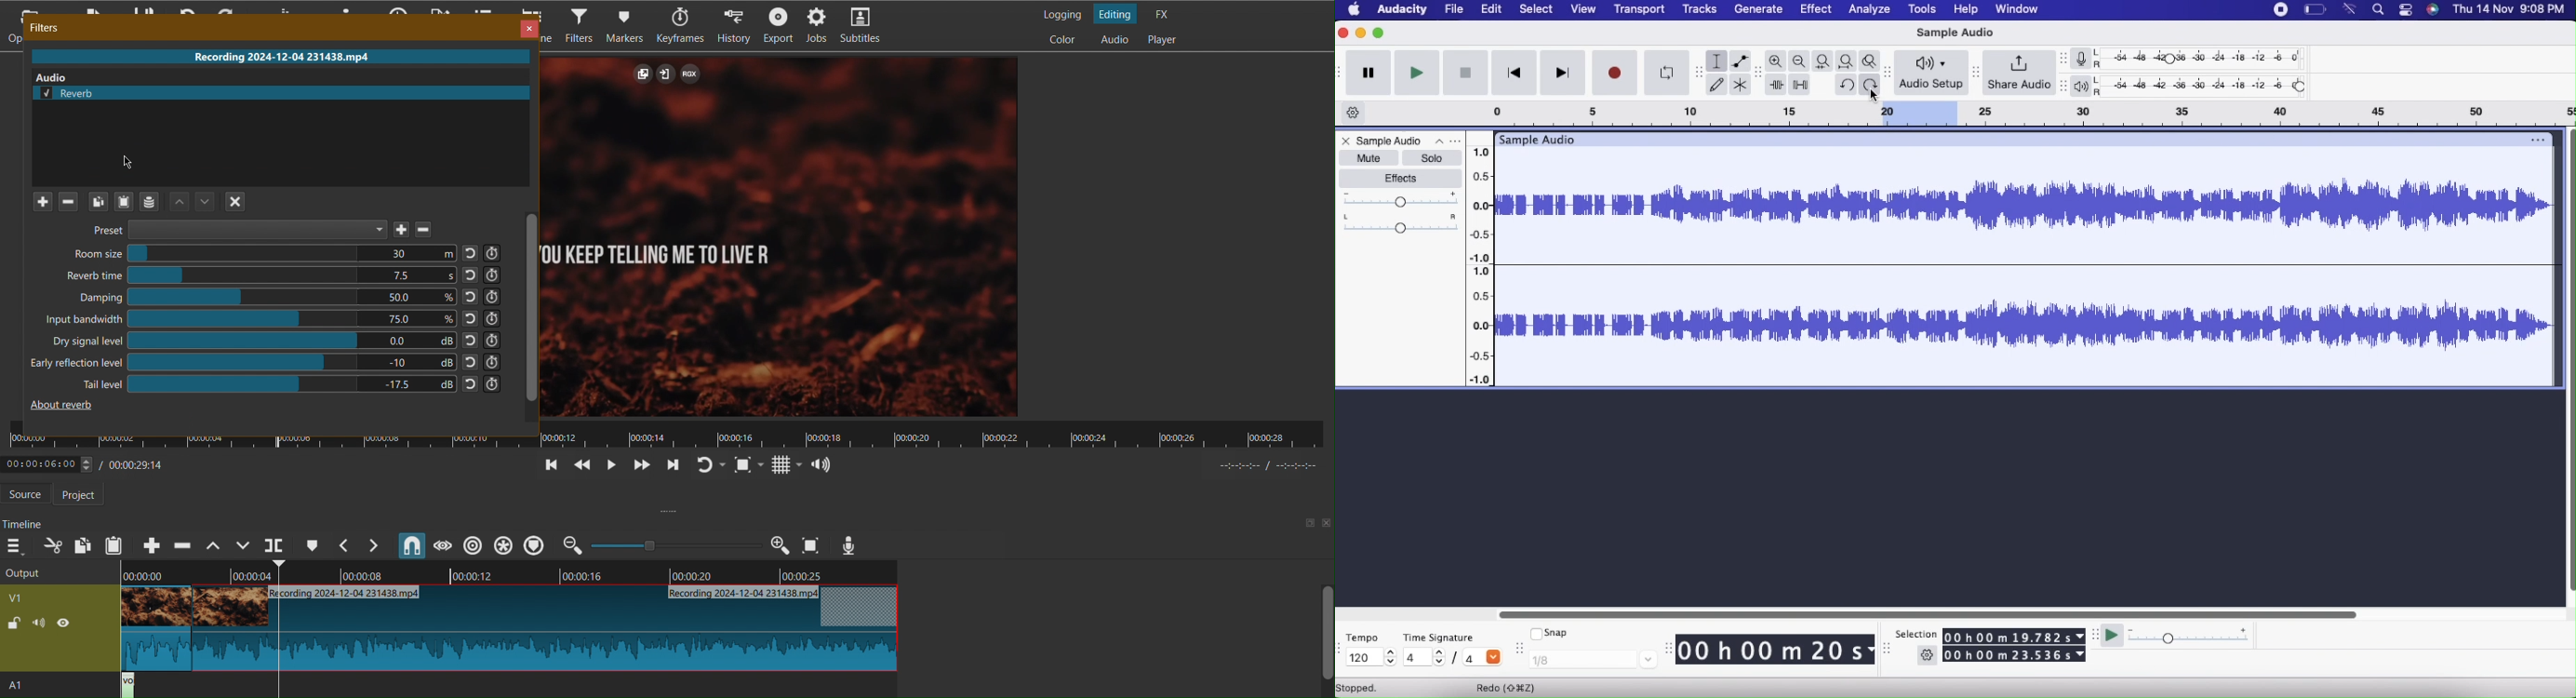  What do you see at coordinates (1518, 647) in the screenshot?
I see `move toolbar` at bounding box center [1518, 647].